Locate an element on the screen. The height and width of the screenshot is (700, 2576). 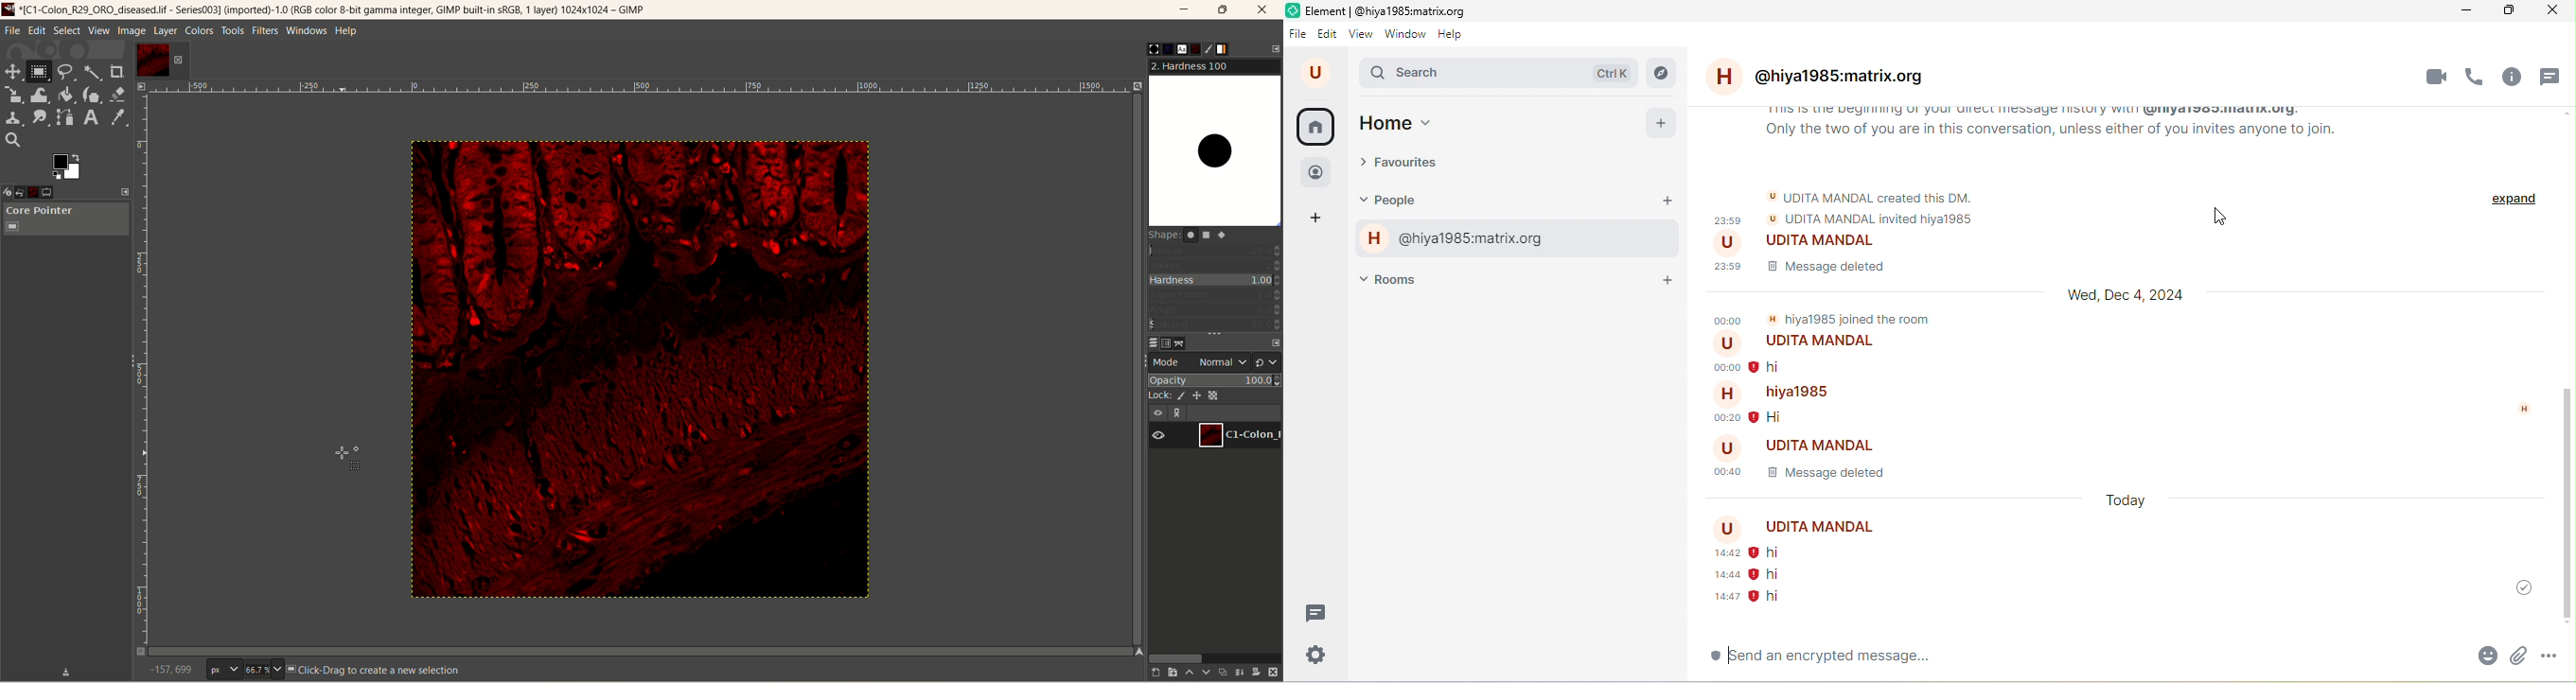
cursor is located at coordinates (2223, 218).